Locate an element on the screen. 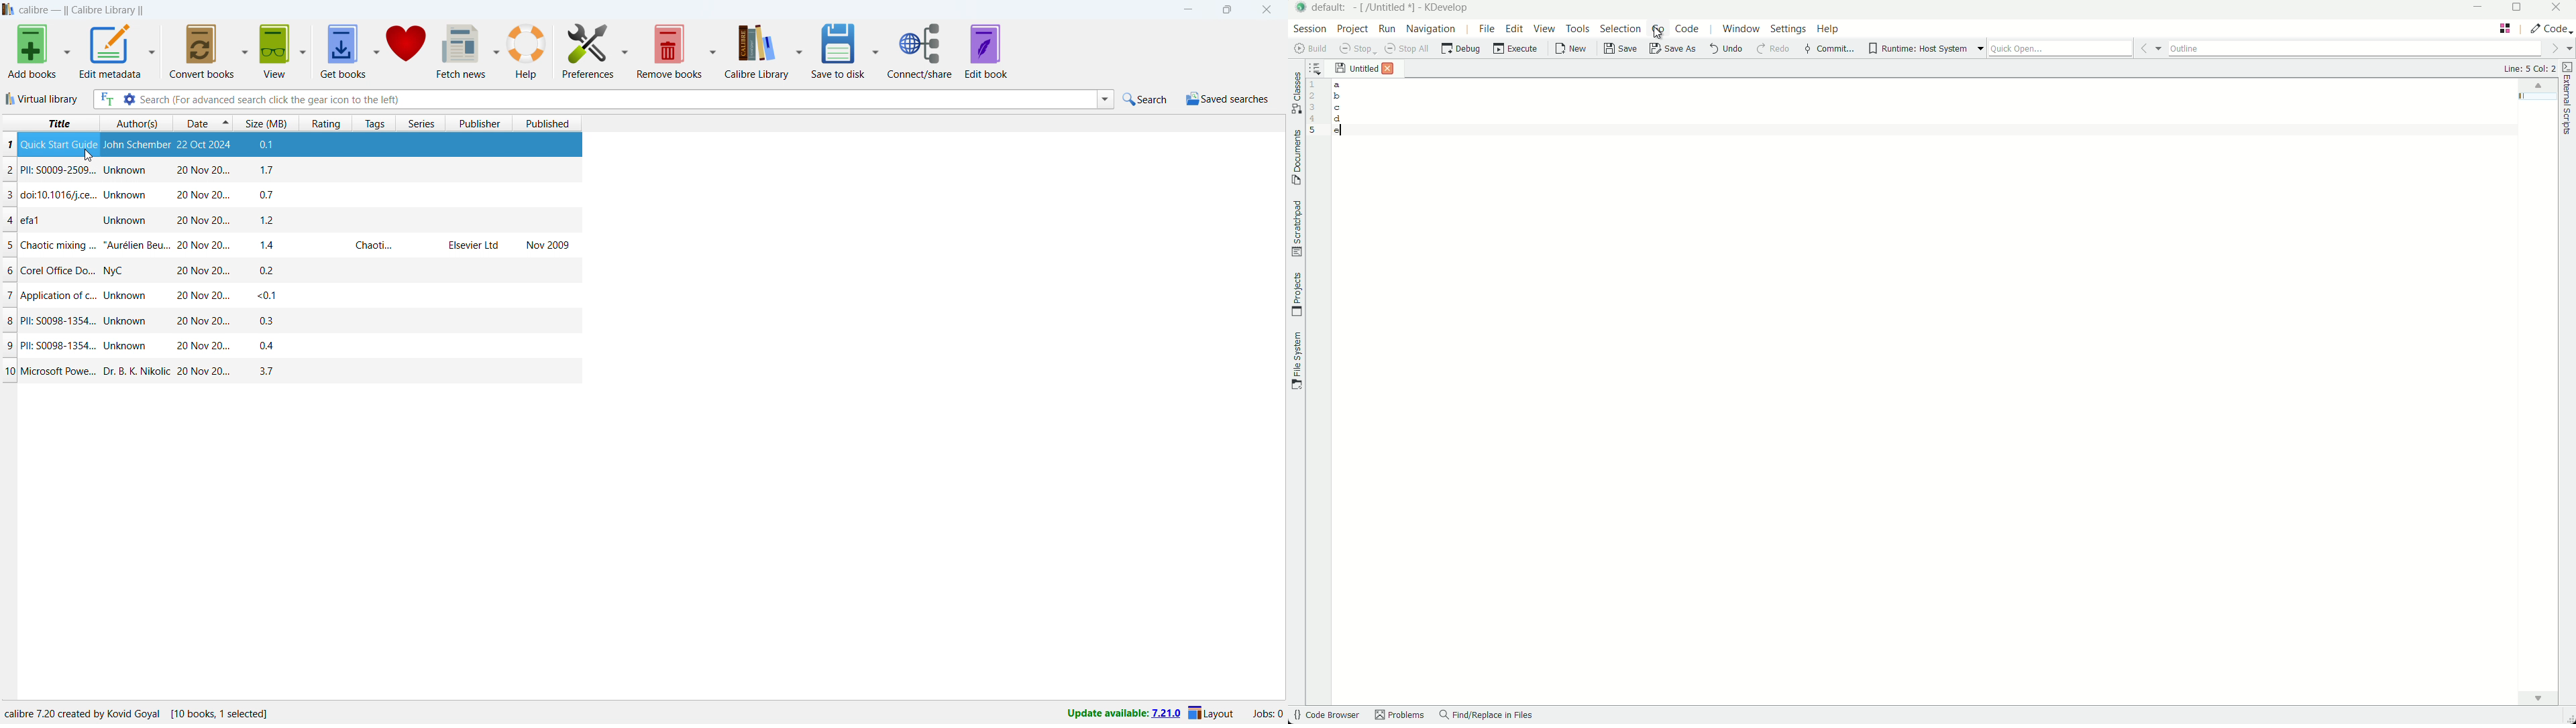 This screenshot has width=2576, height=728. one book entry is located at coordinates (289, 345).